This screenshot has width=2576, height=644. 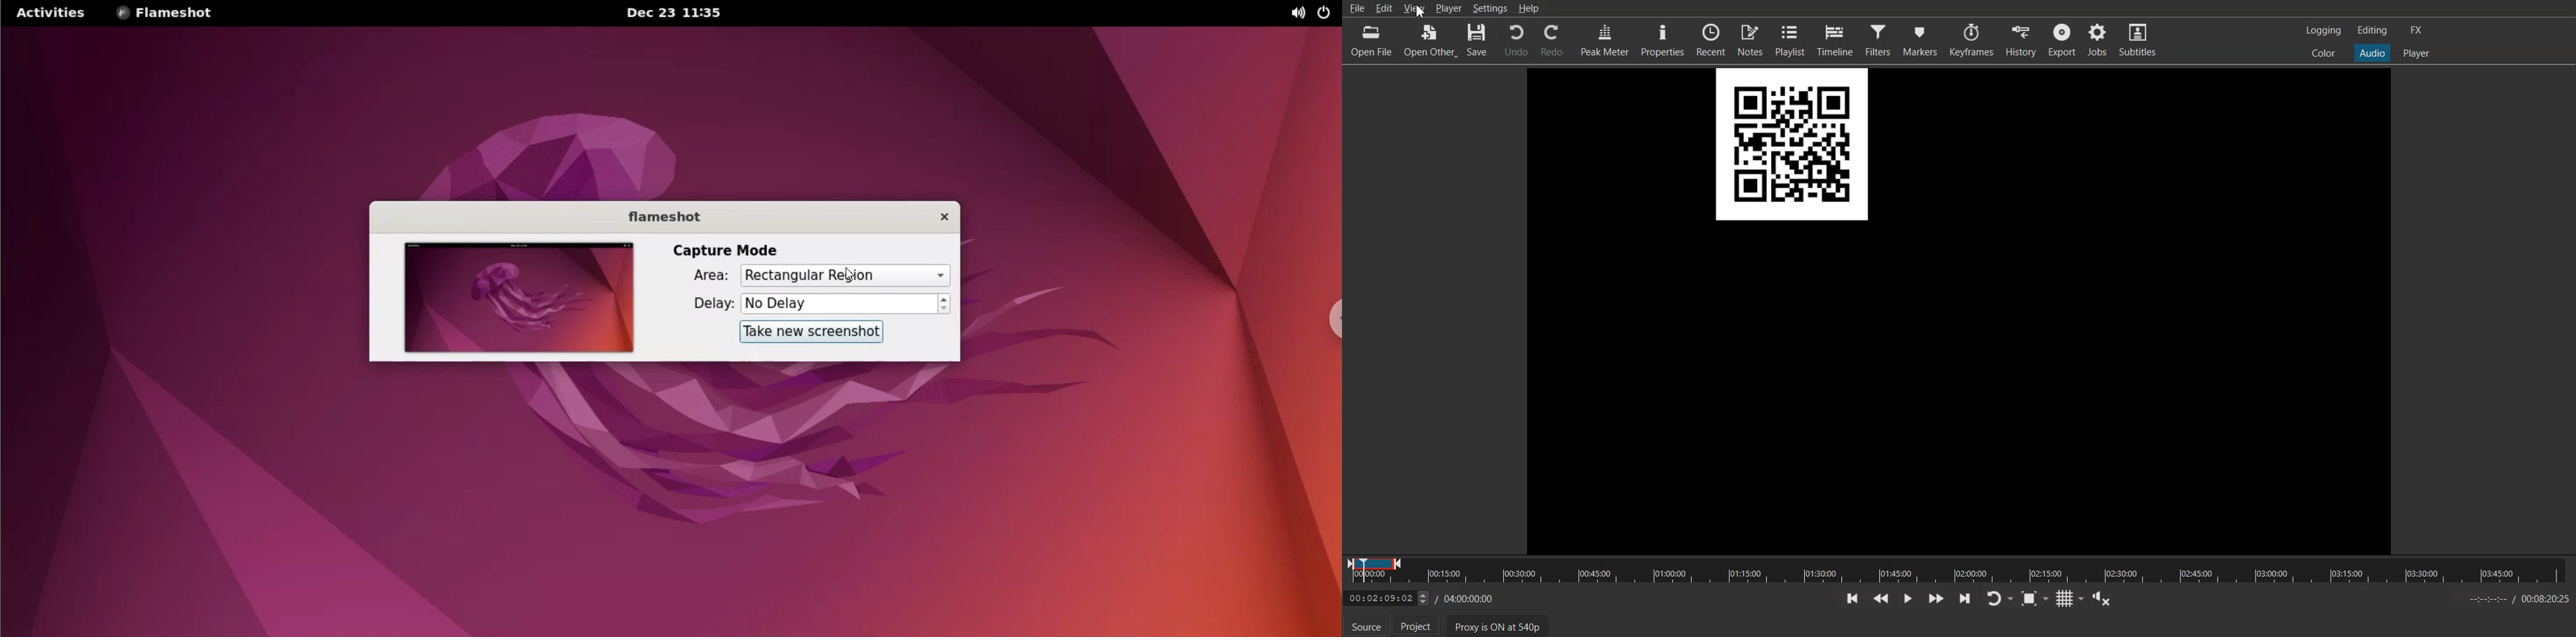 What do you see at coordinates (2071, 598) in the screenshot?
I see `Toggle grid display on the player` at bounding box center [2071, 598].